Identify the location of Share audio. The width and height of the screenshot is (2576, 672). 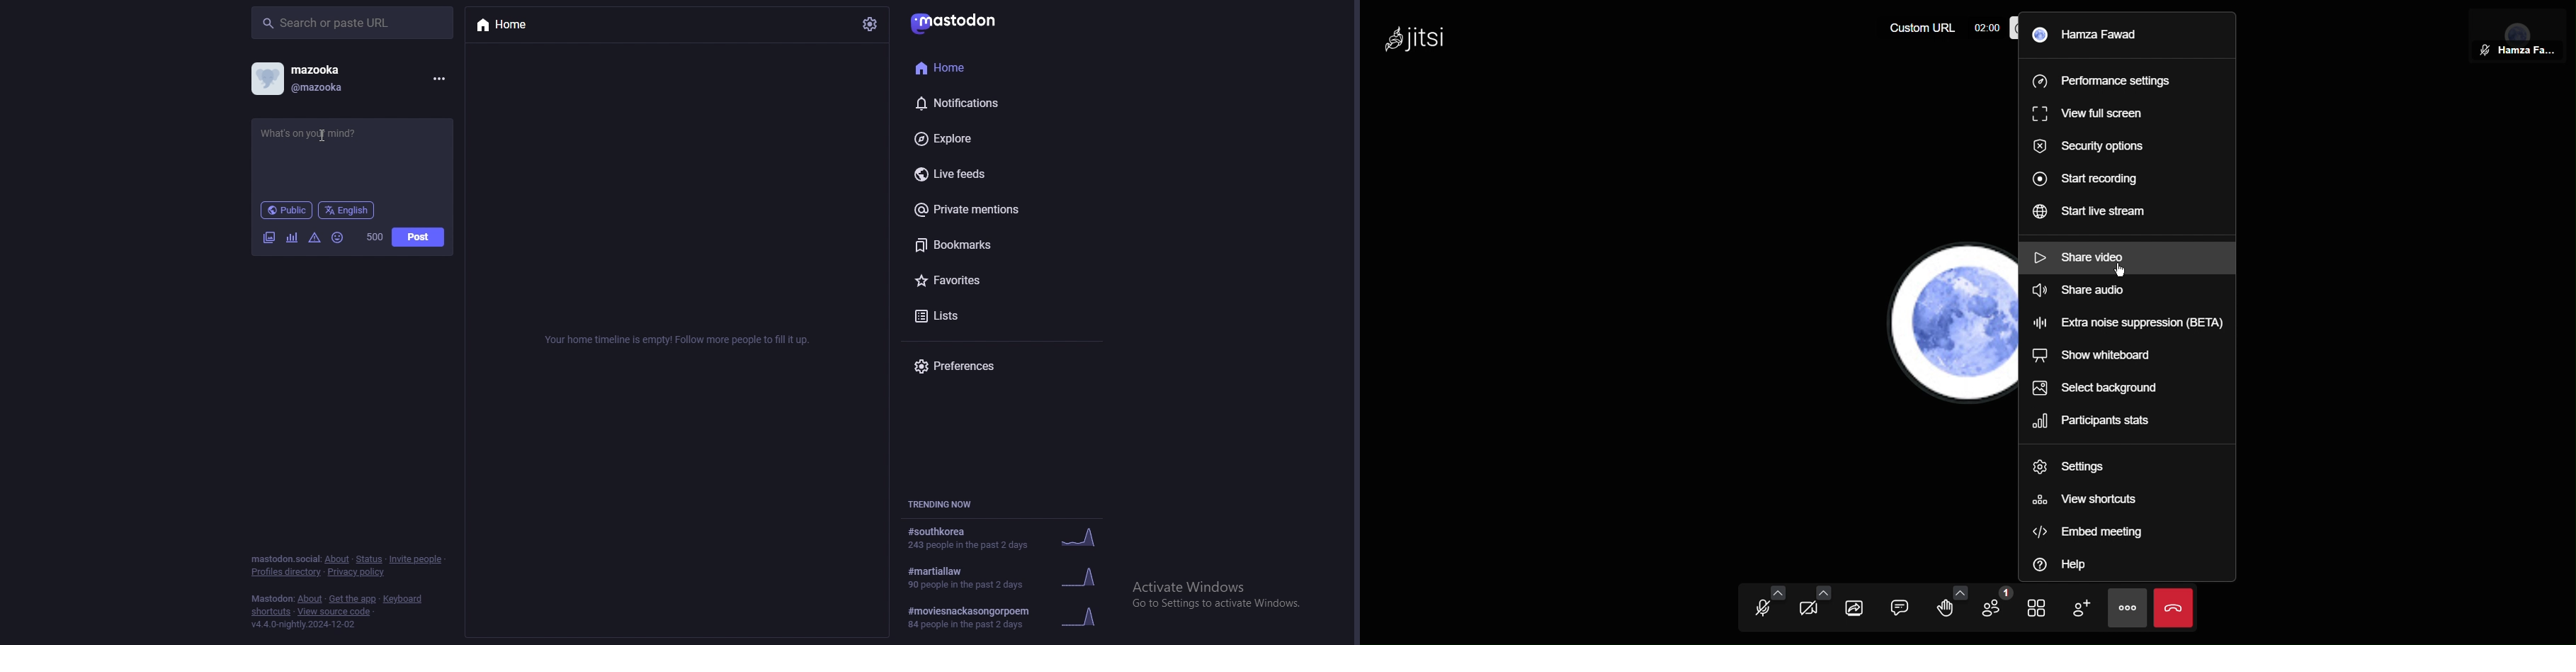
(2079, 293).